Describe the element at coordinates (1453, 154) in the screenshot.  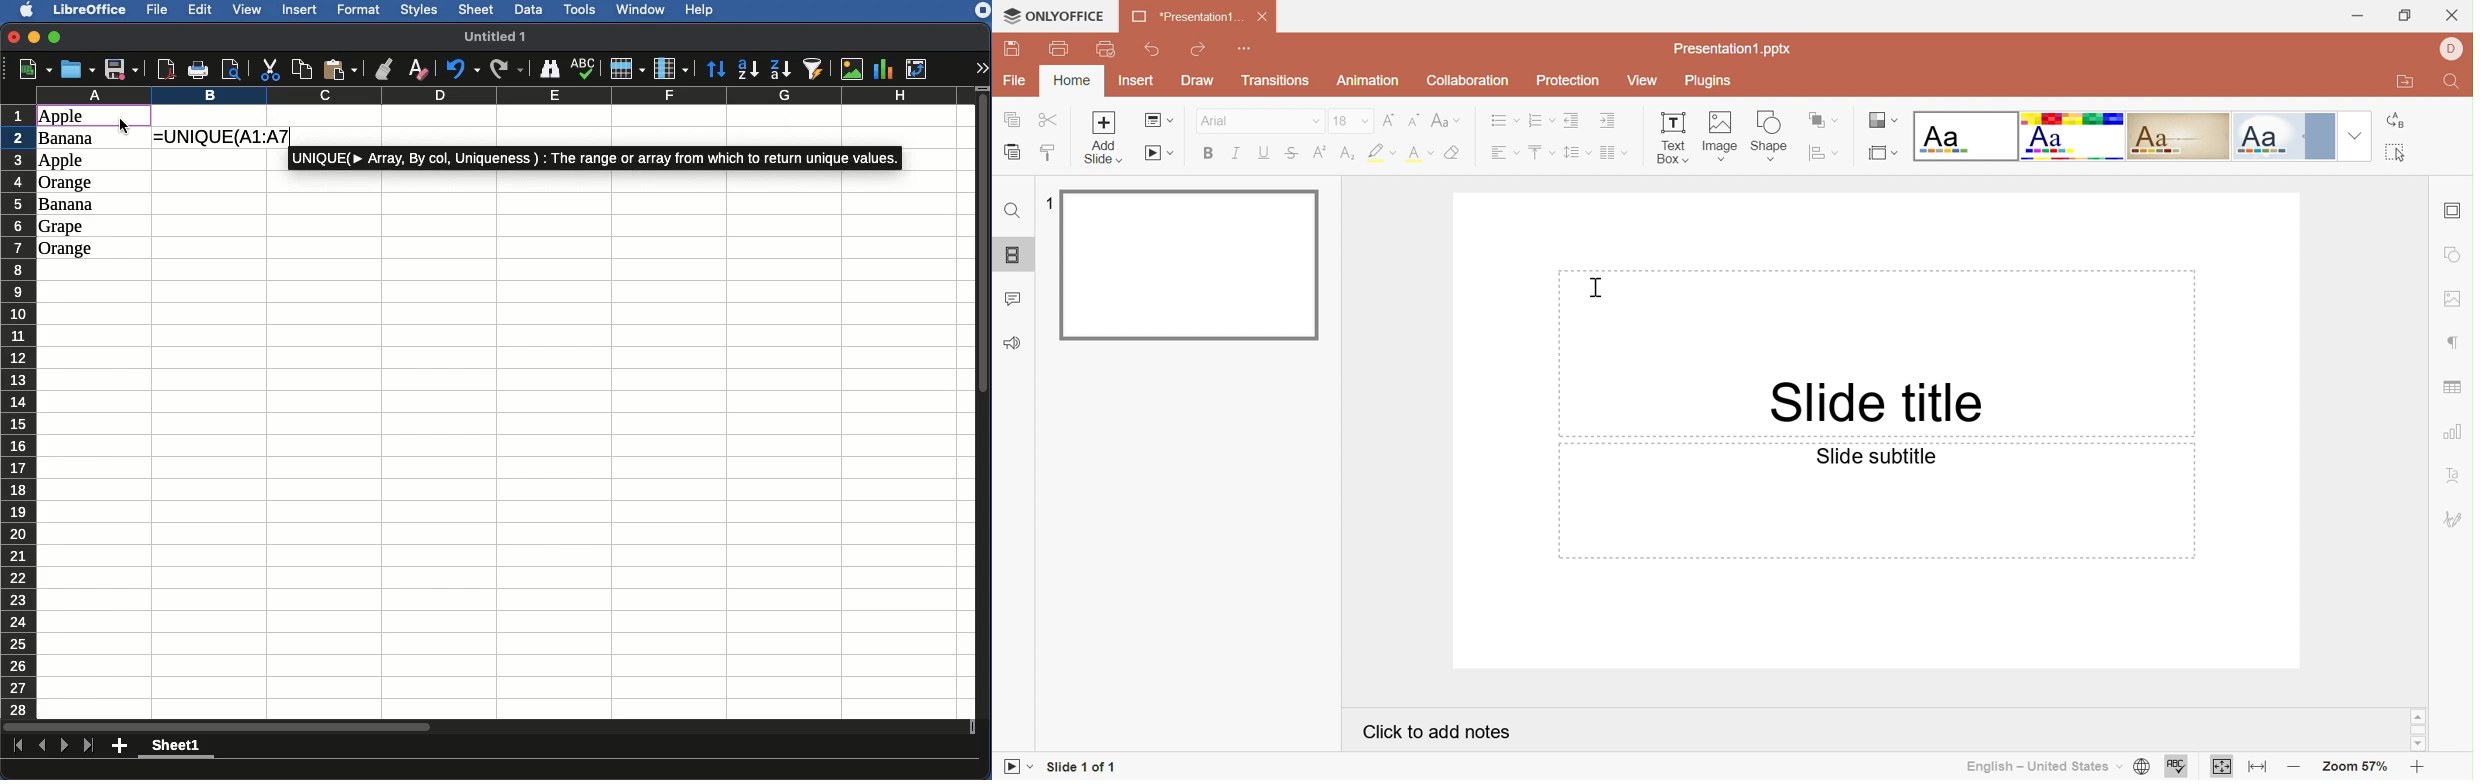
I see `Clear` at that location.